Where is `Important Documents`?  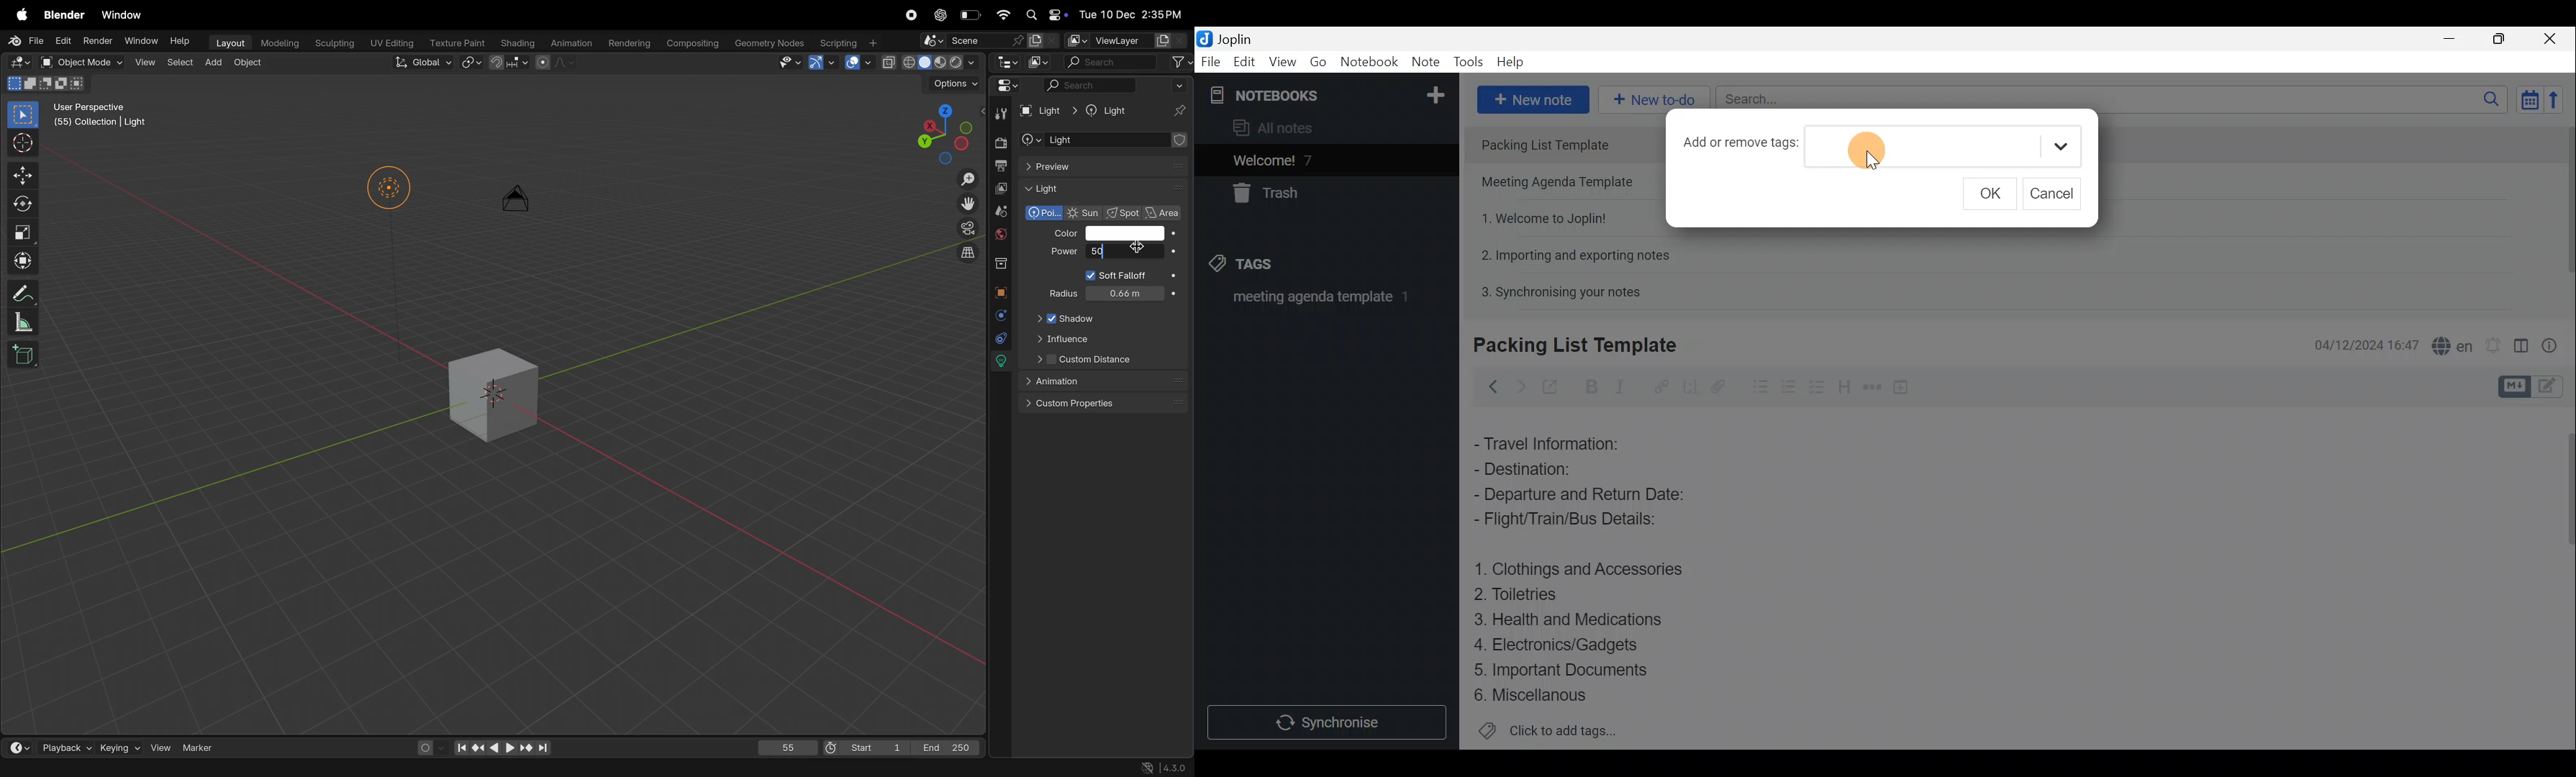
Important Documents is located at coordinates (1564, 669).